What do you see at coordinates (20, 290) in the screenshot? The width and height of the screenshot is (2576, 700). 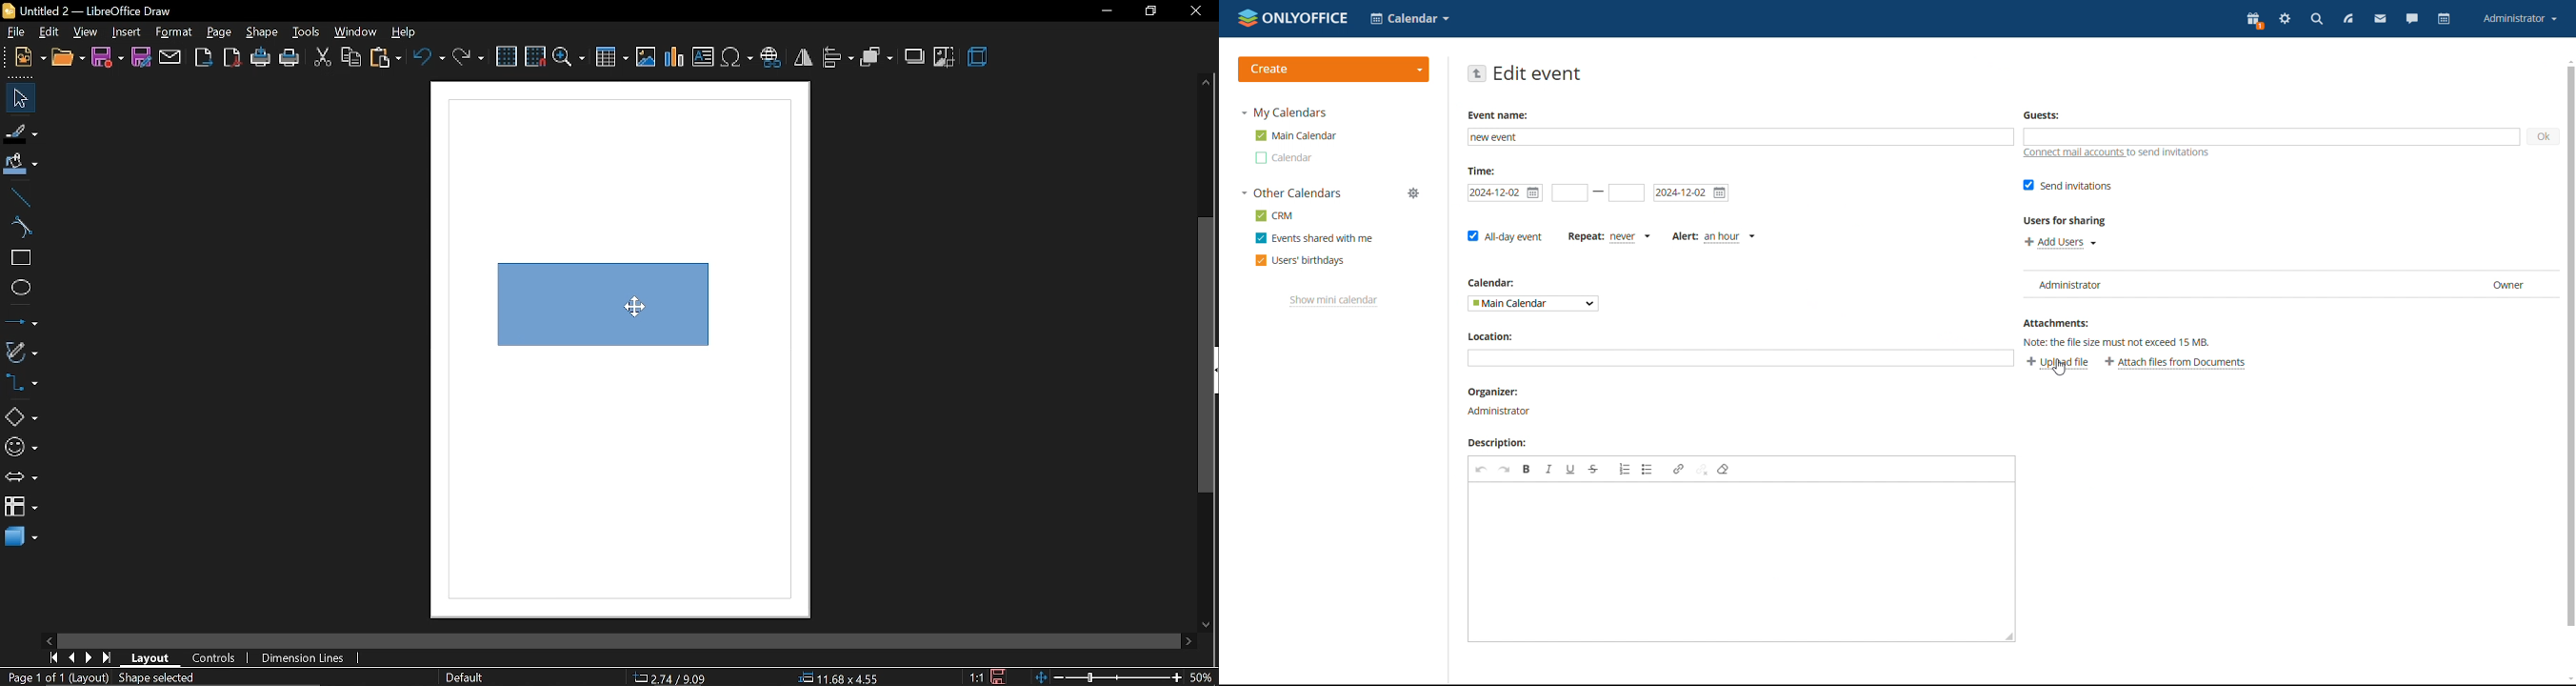 I see `ellipse` at bounding box center [20, 290].